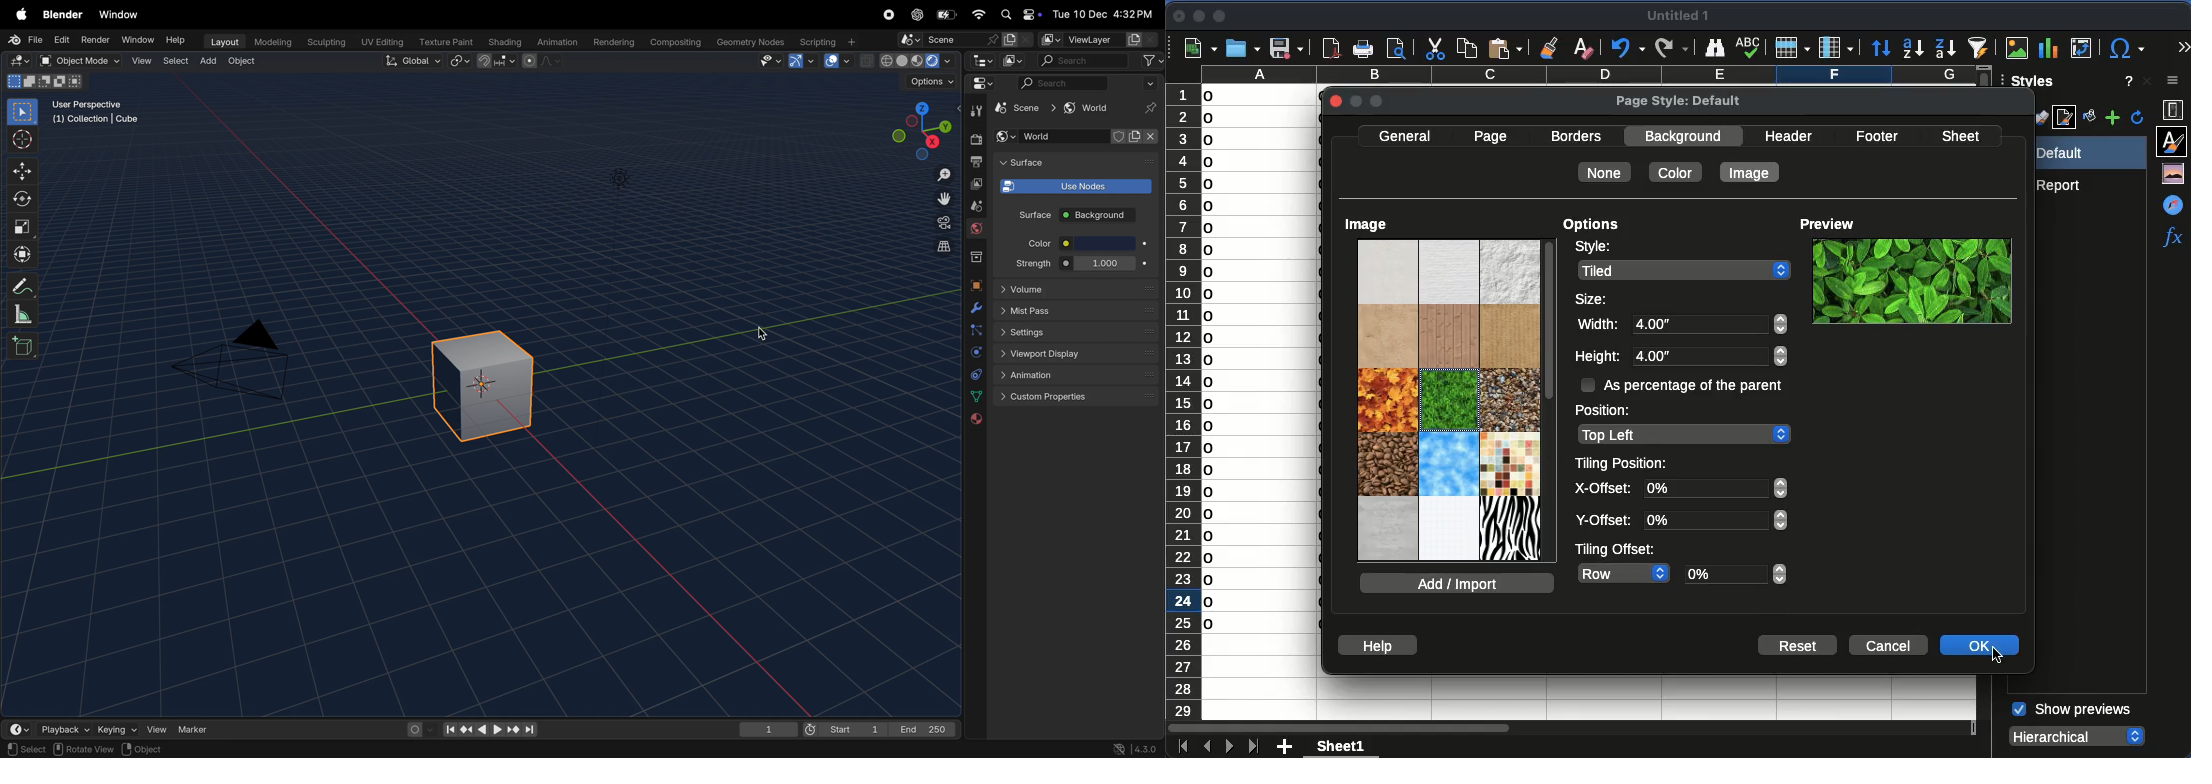  I want to click on header, so click(1789, 135).